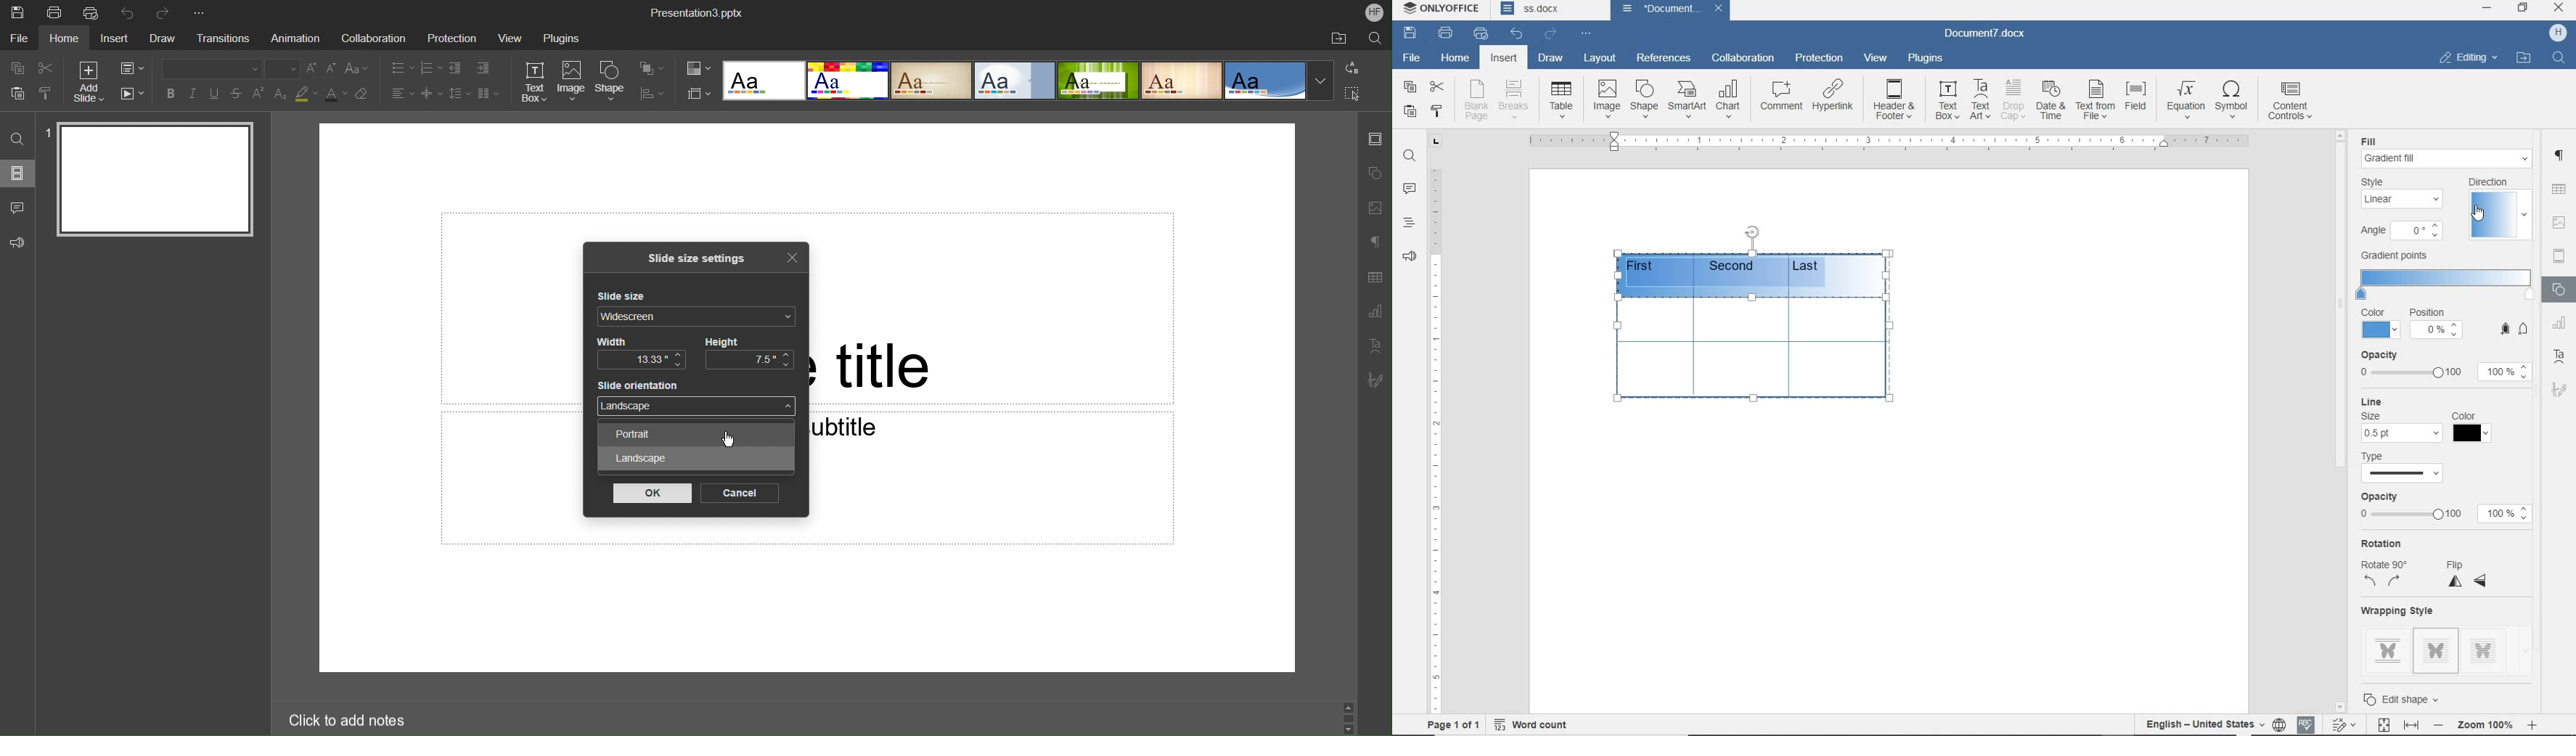  I want to click on spell checking, so click(2307, 723).